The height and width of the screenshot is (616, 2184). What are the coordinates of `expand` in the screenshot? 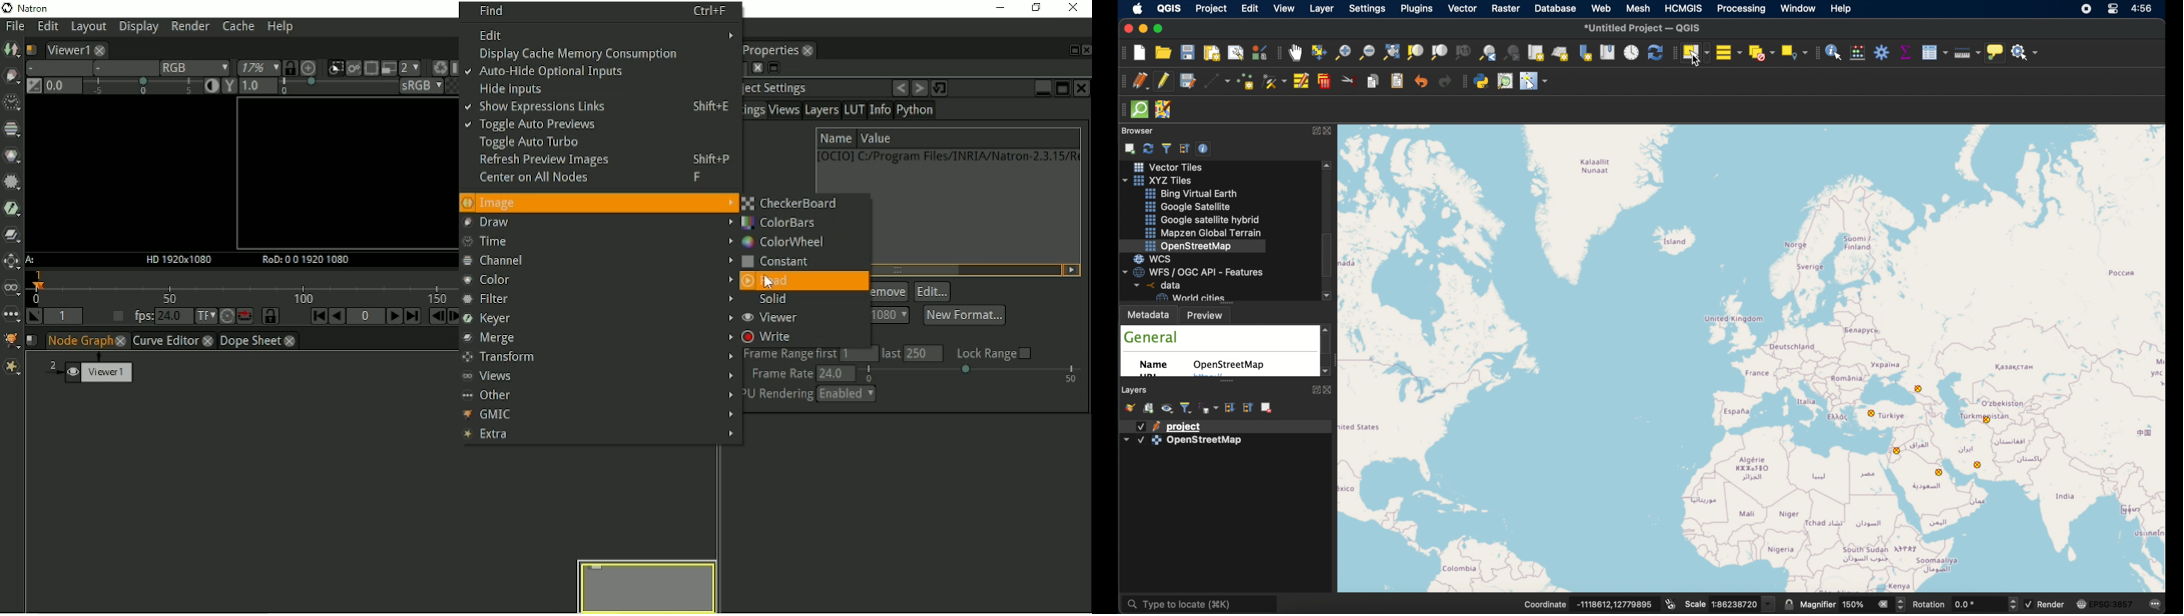 It's located at (1314, 391).